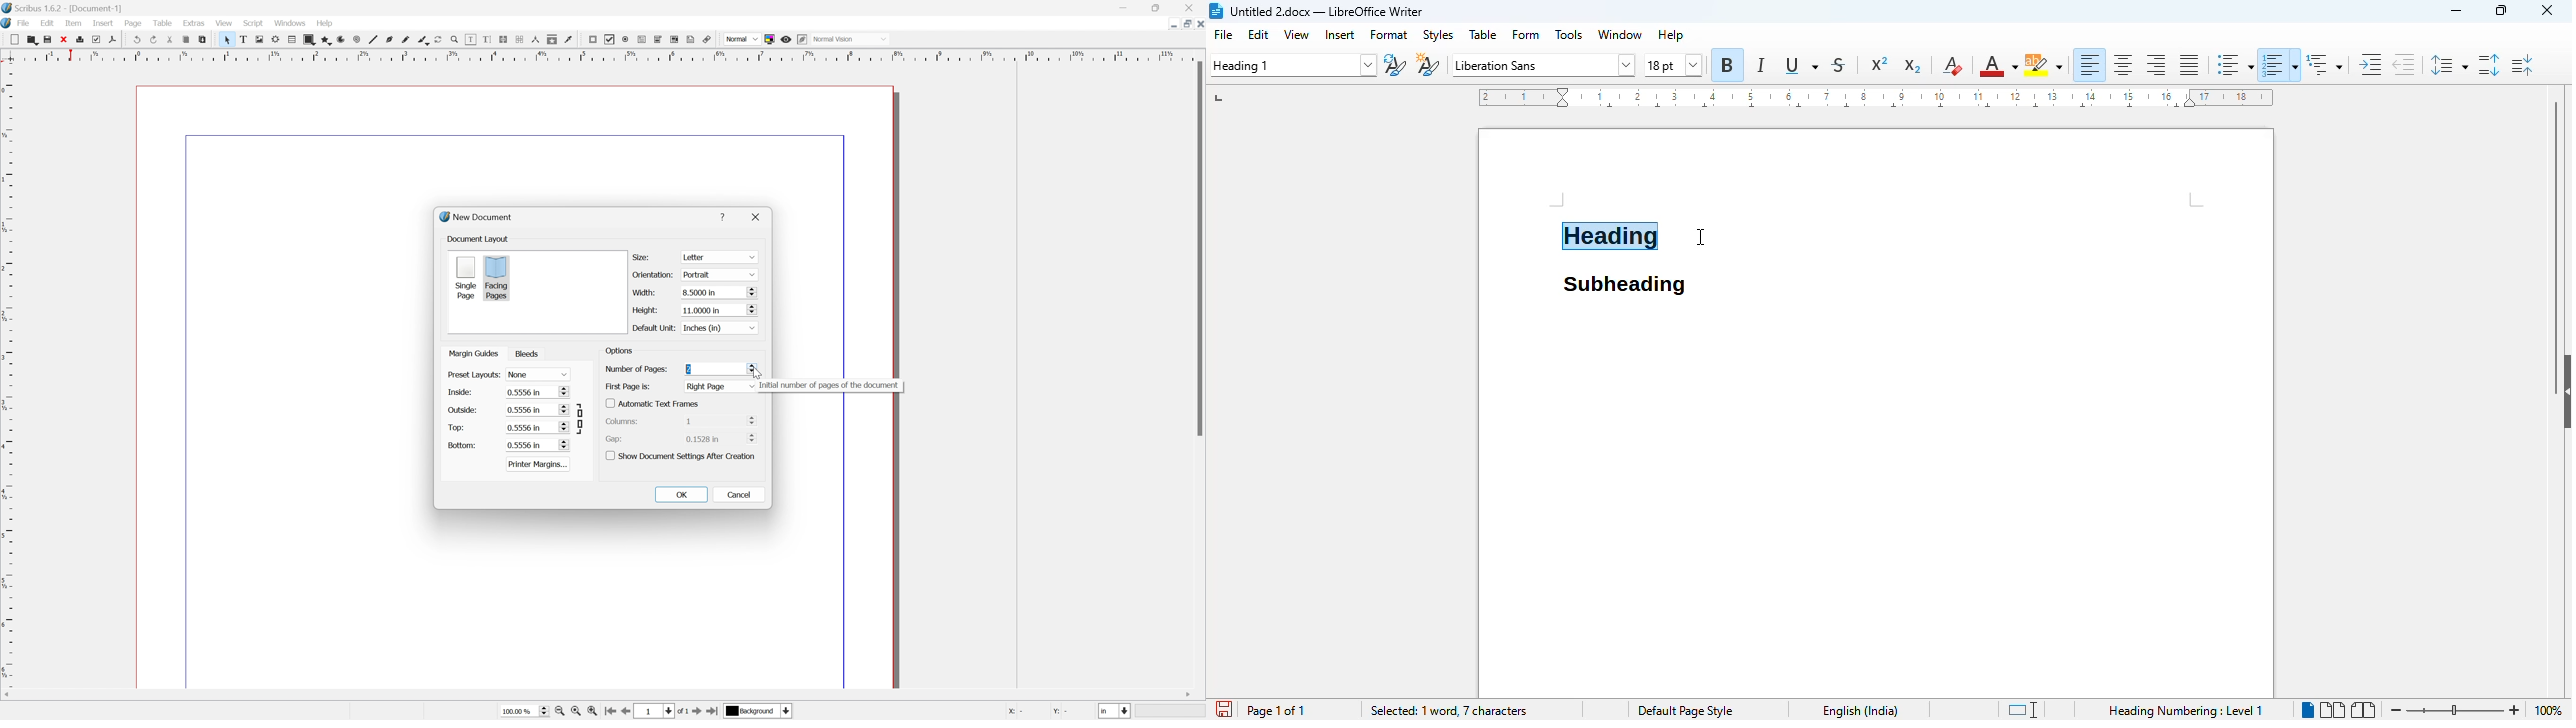  Describe the element at coordinates (1038, 711) in the screenshot. I see `X: -  Y: -` at that location.